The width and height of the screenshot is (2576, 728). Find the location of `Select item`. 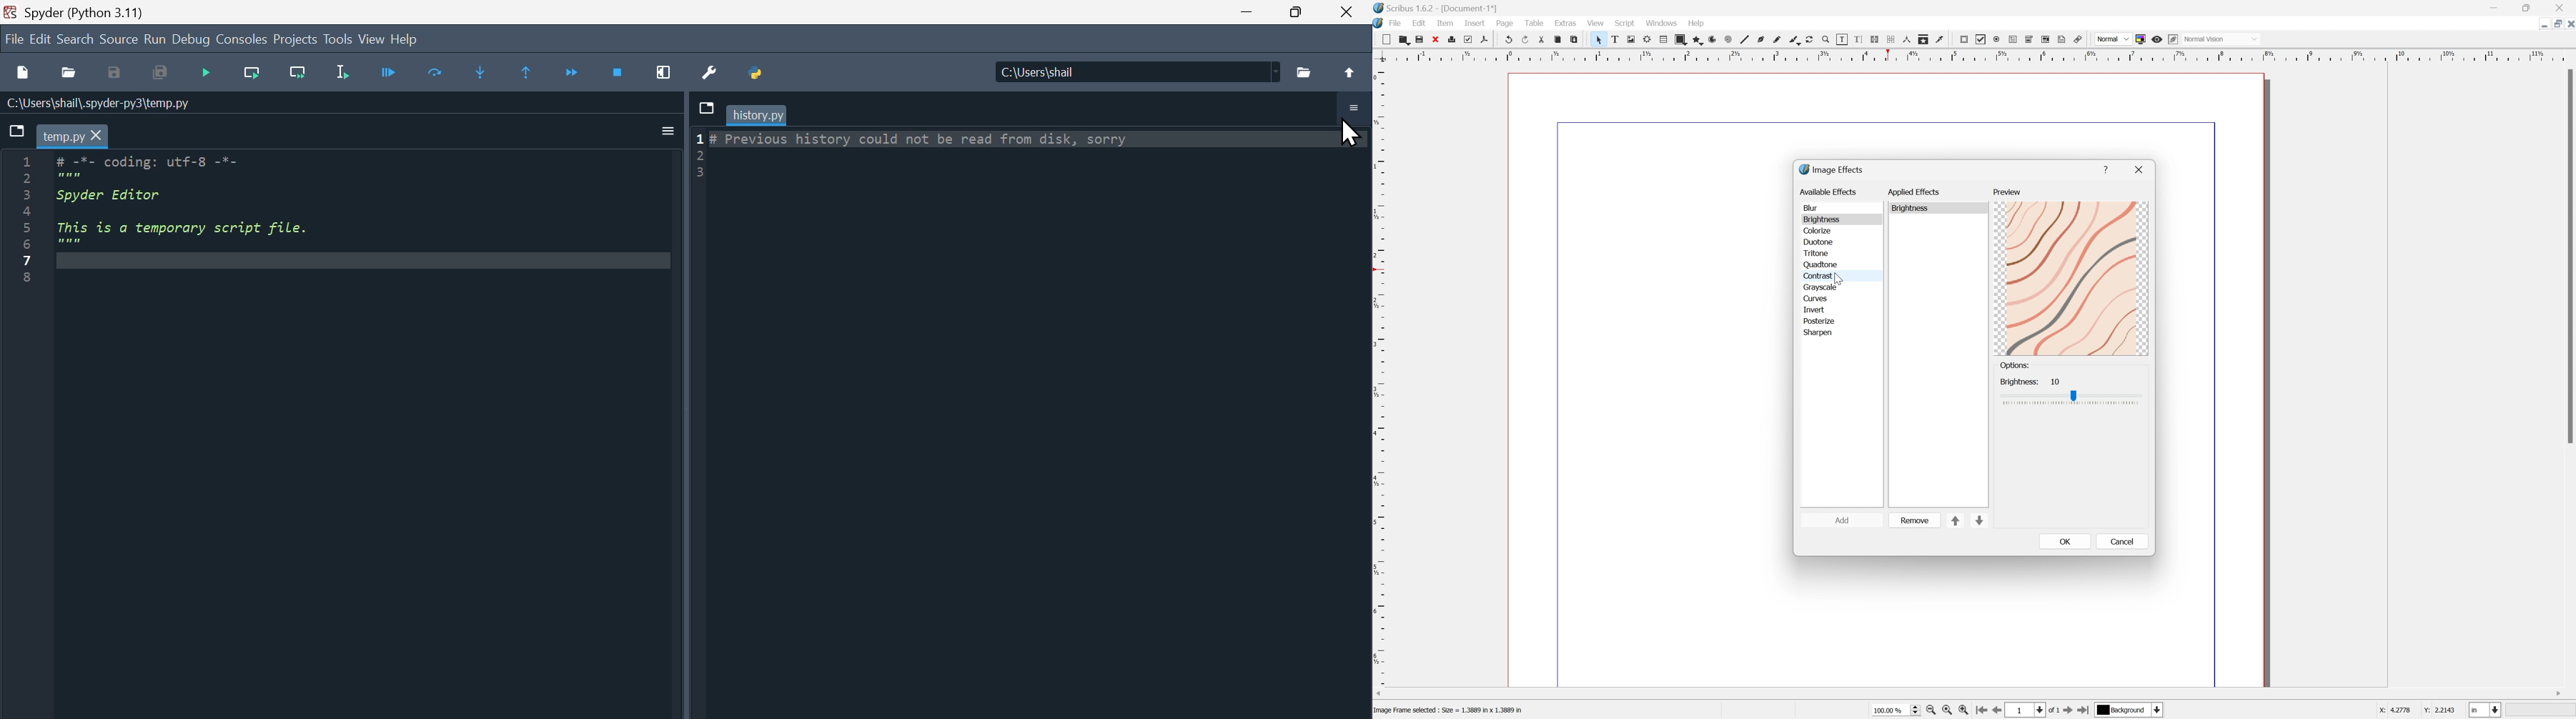

Select item is located at coordinates (1597, 39).